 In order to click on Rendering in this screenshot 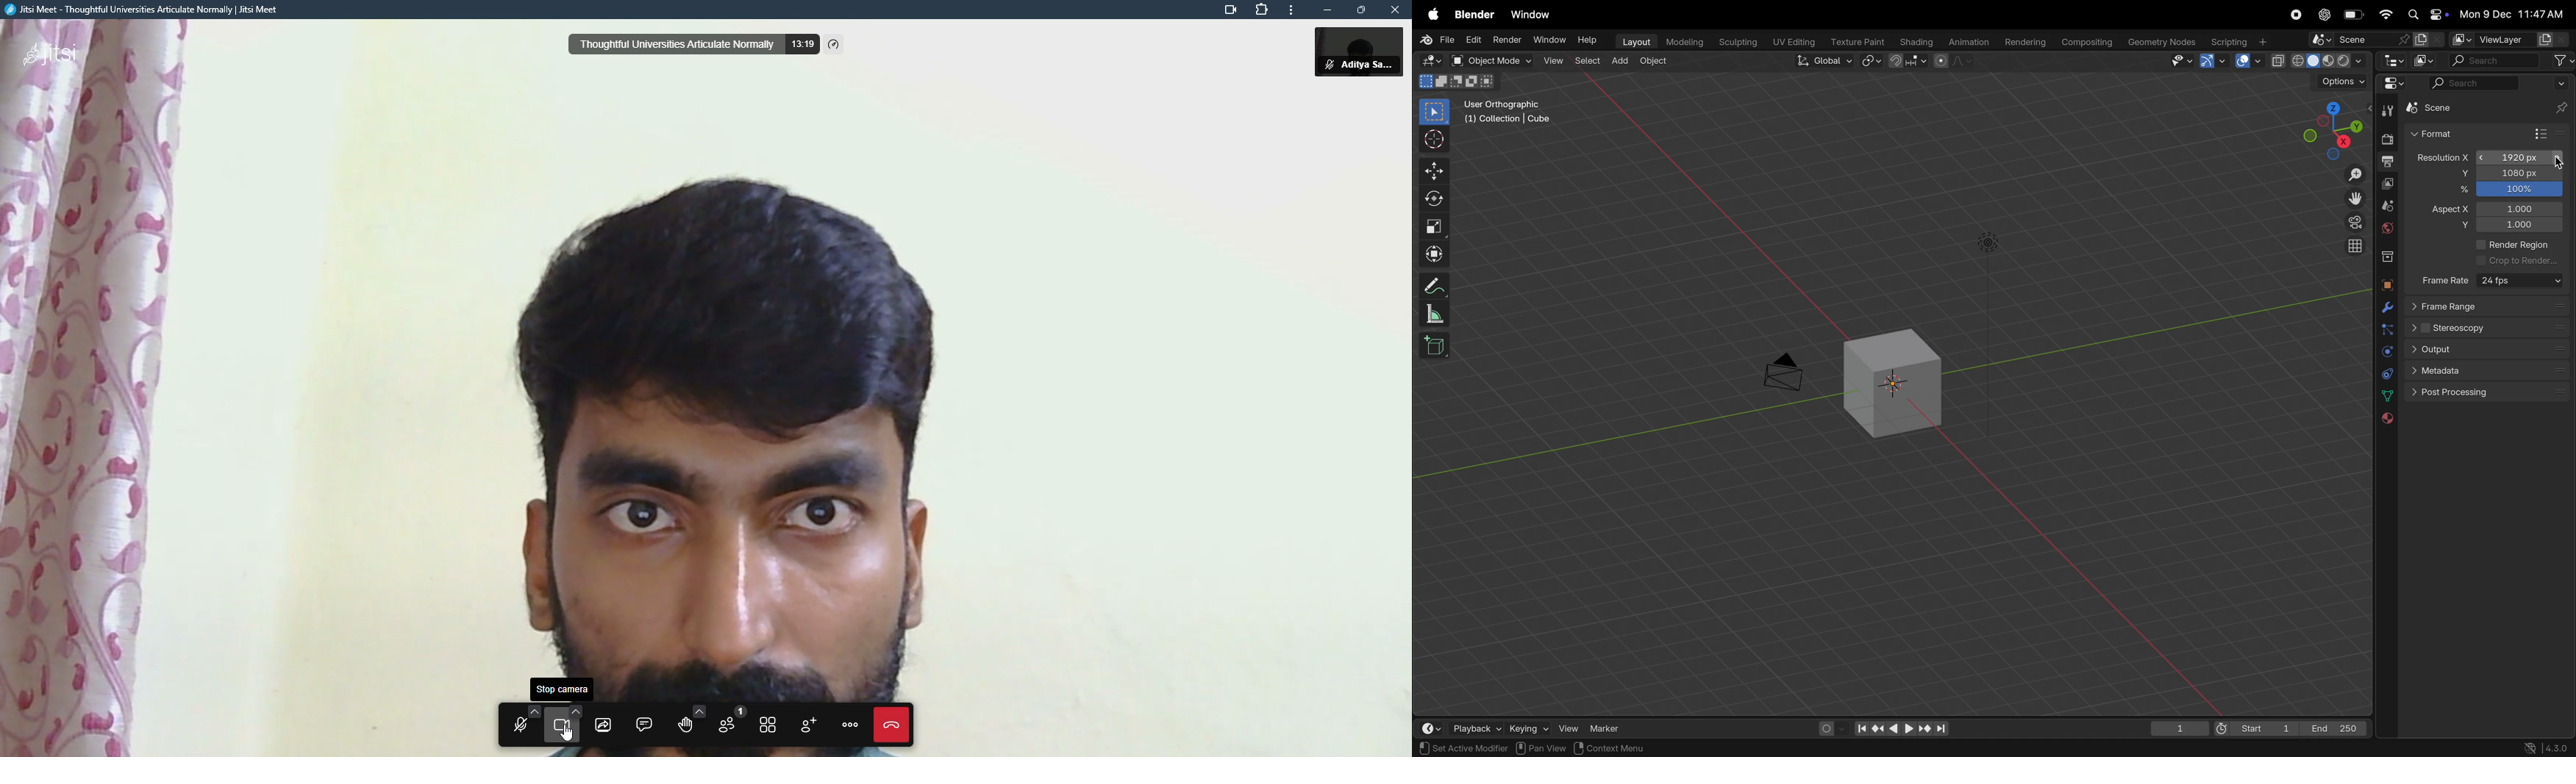, I will do `click(2029, 40)`.